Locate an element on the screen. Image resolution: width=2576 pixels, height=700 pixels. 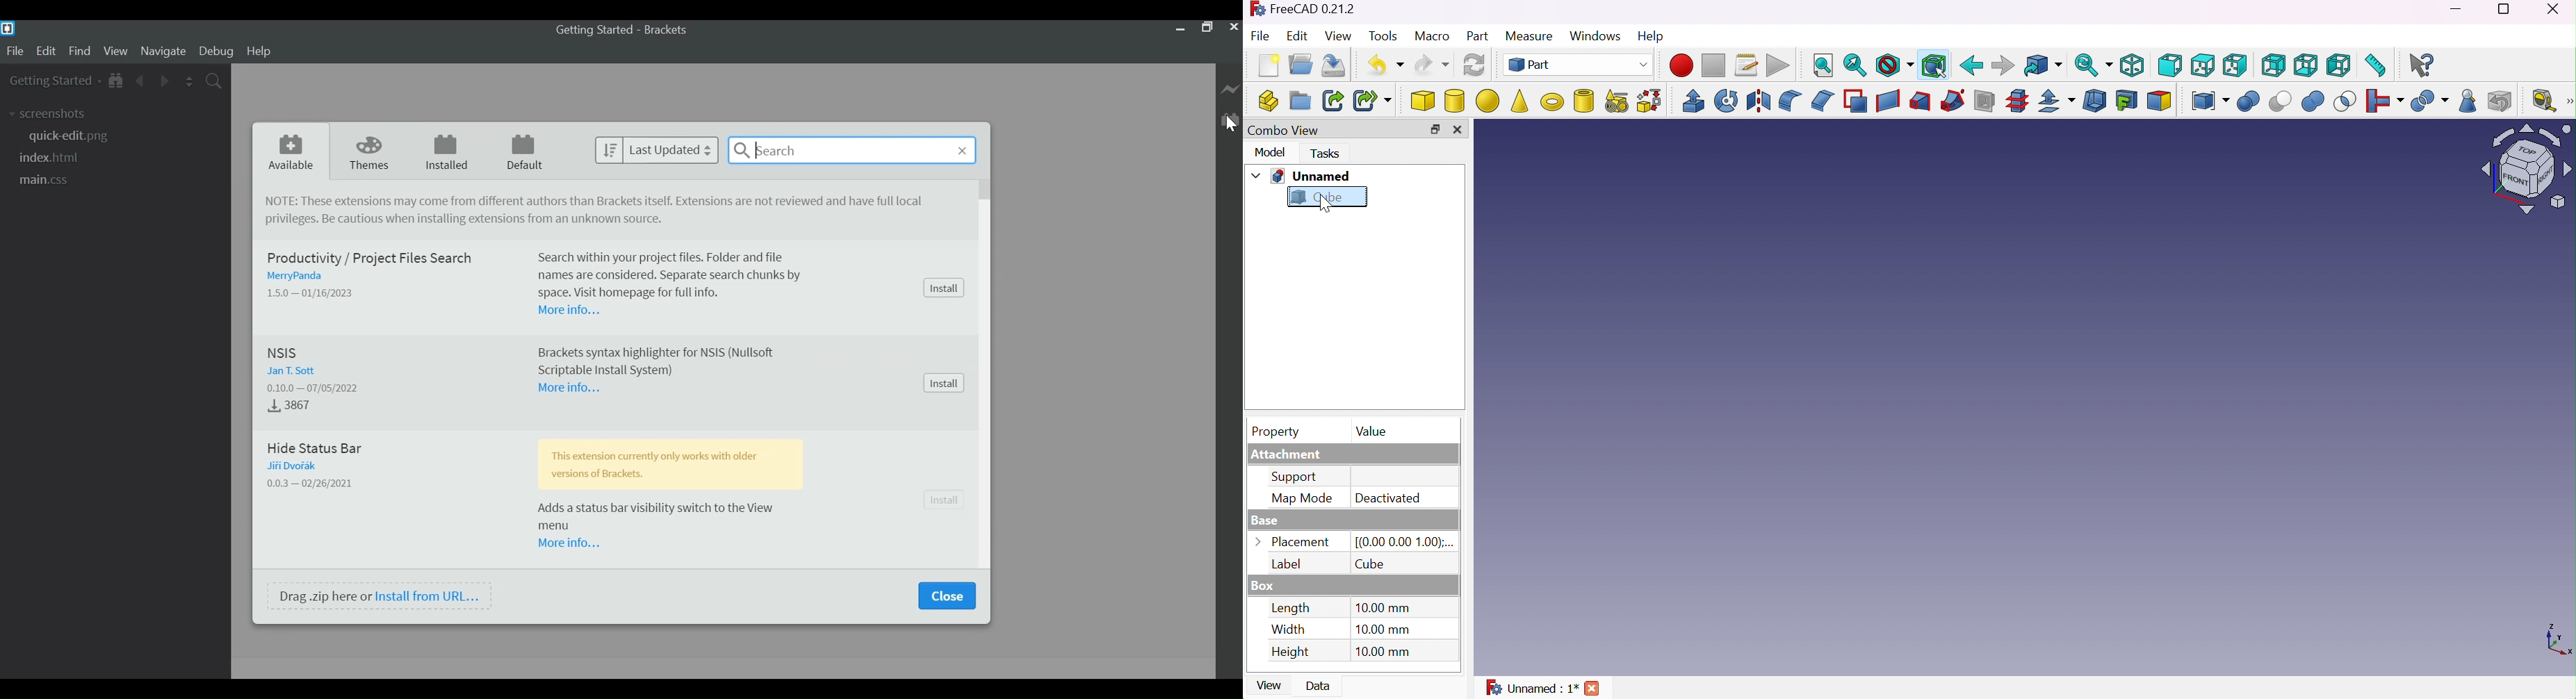
Install is located at coordinates (945, 383).